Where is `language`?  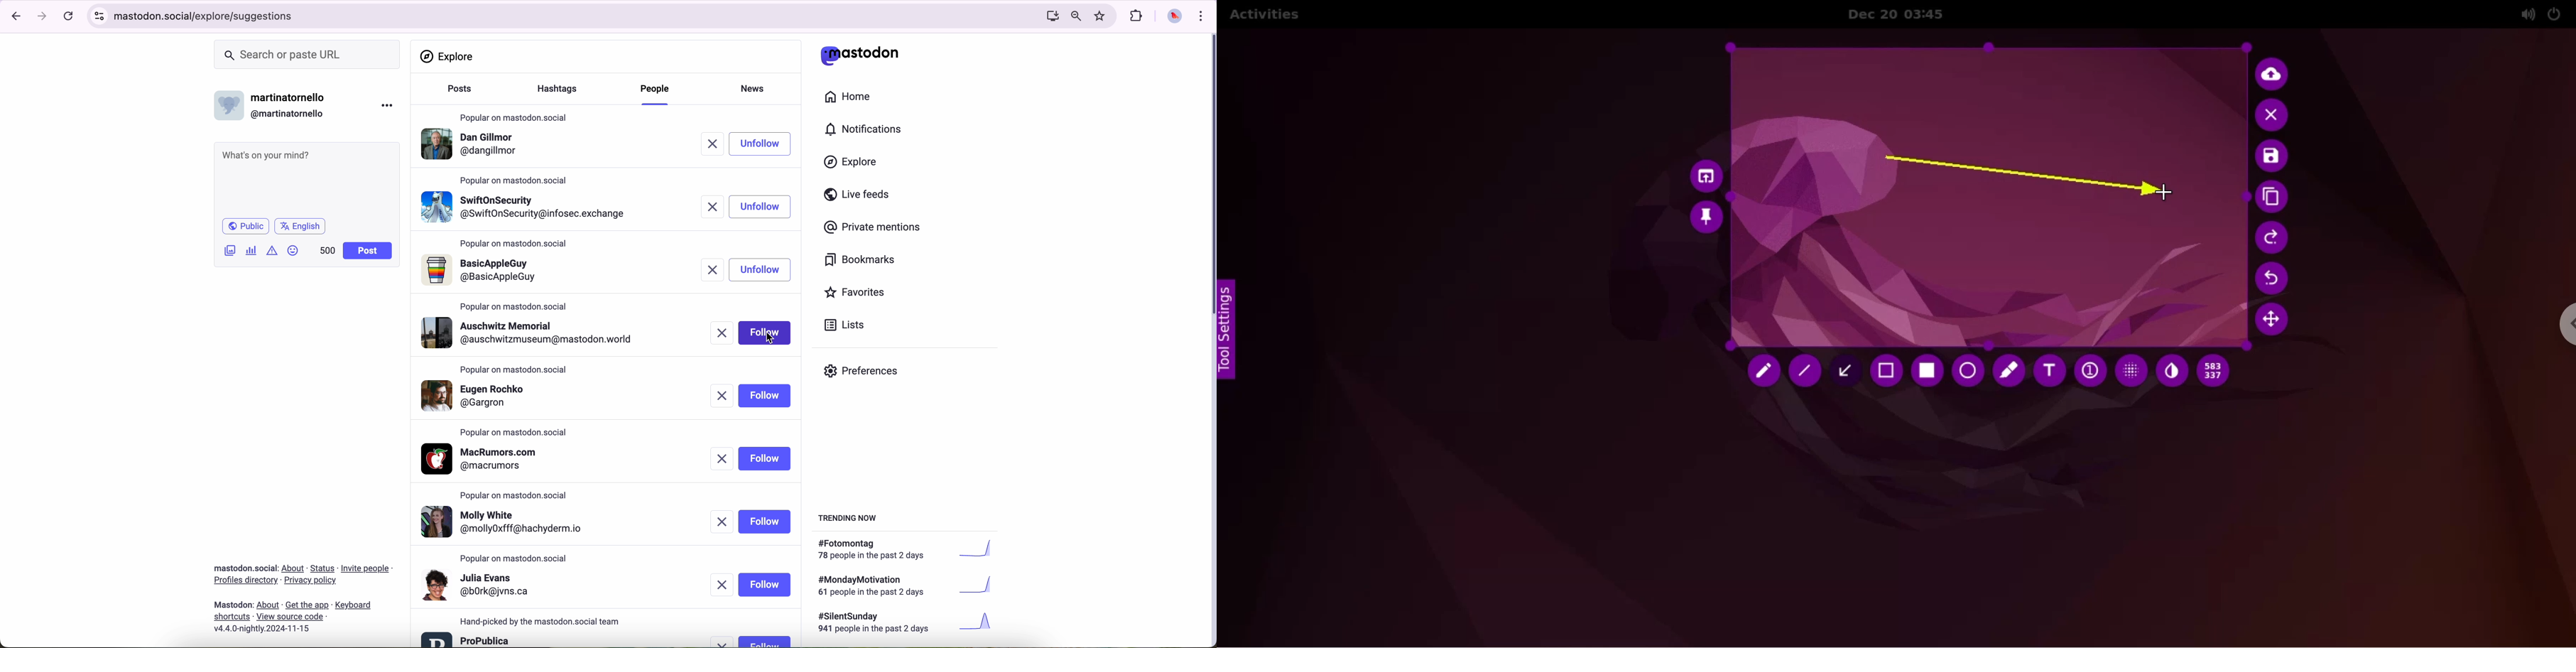 language is located at coordinates (300, 225).